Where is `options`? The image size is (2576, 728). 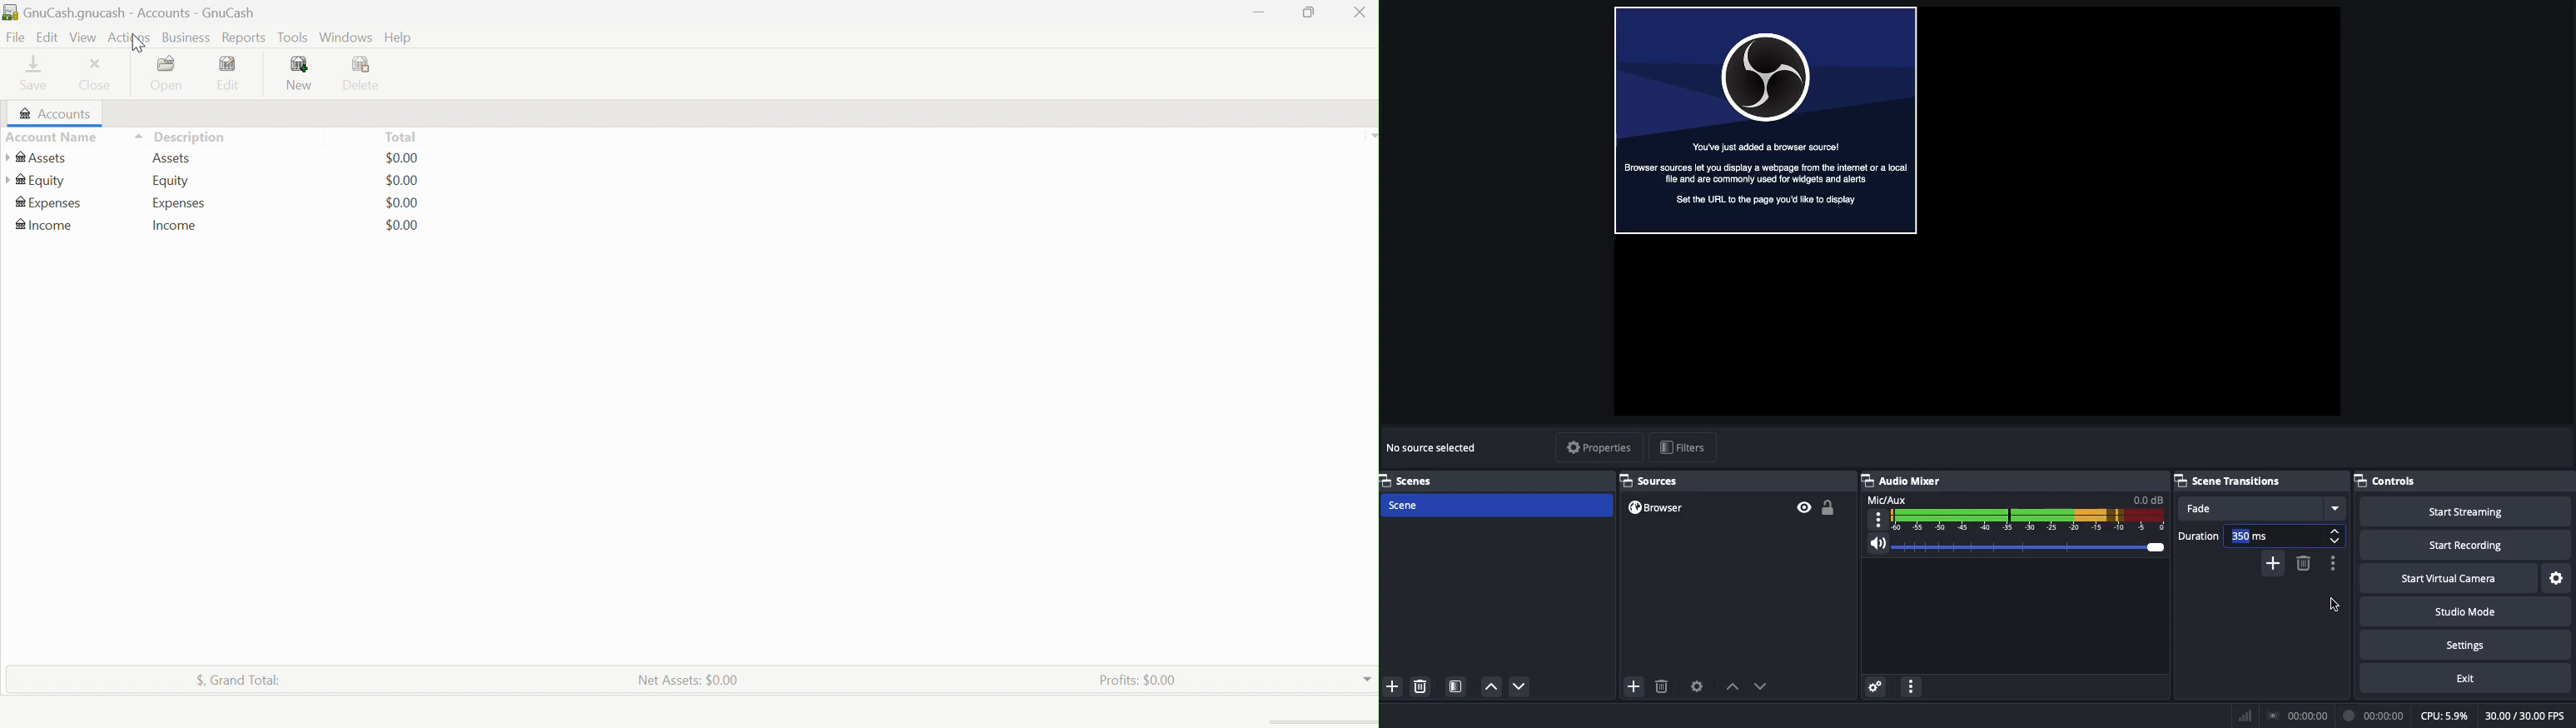
options is located at coordinates (2336, 569).